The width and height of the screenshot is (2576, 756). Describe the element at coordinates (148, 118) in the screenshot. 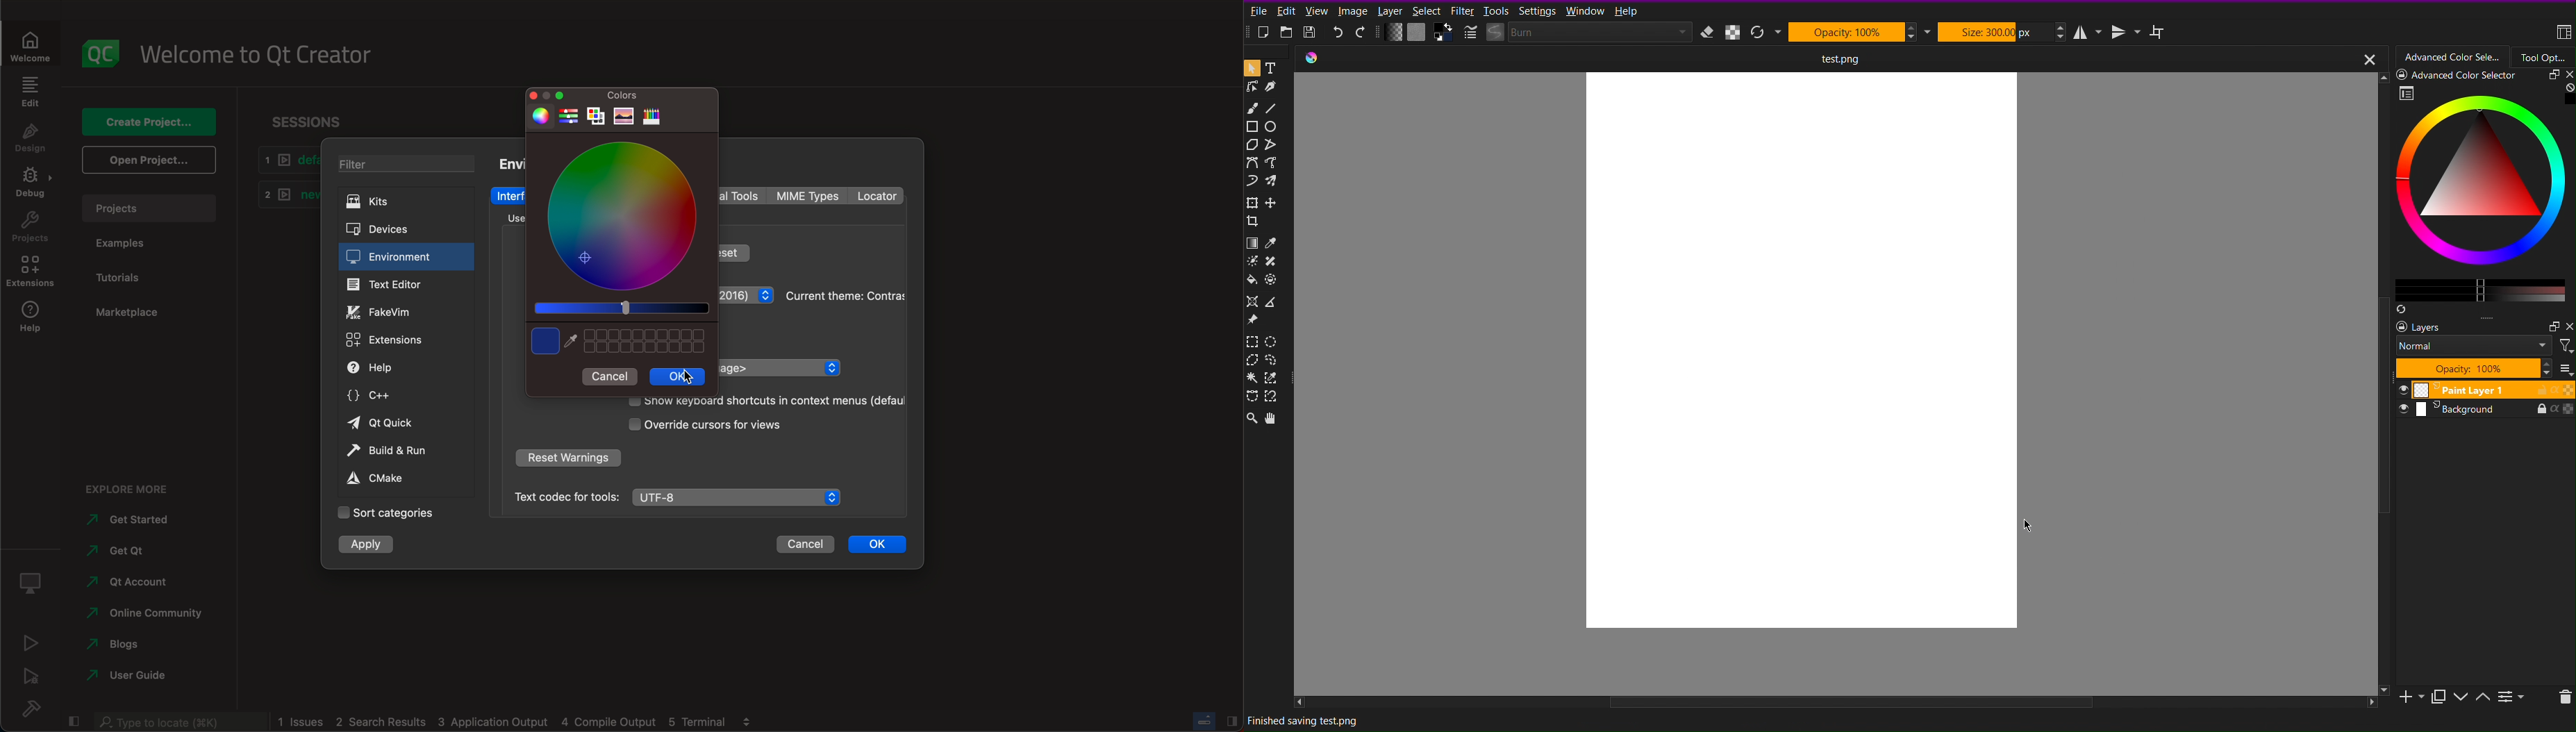

I see `create` at that location.